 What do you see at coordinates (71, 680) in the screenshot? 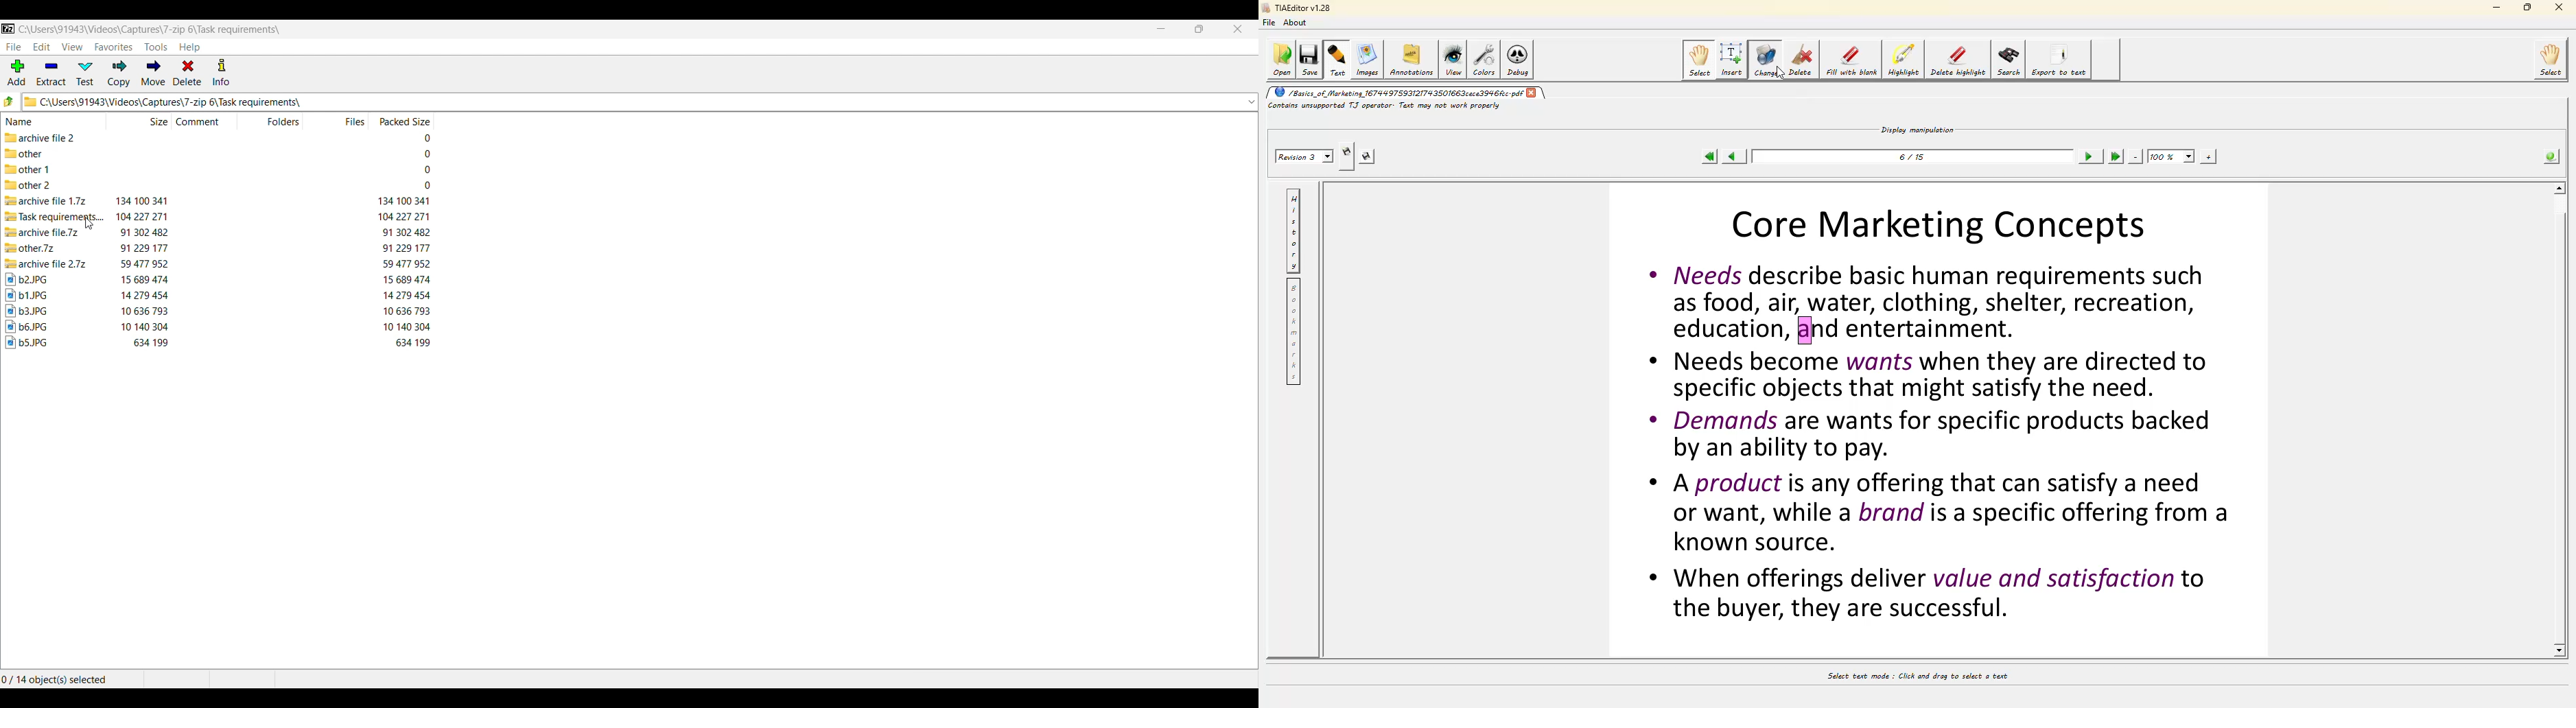
I see `Selected files and folders out of the total number of files and folders in the current folder` at bounding box center [71, 680].